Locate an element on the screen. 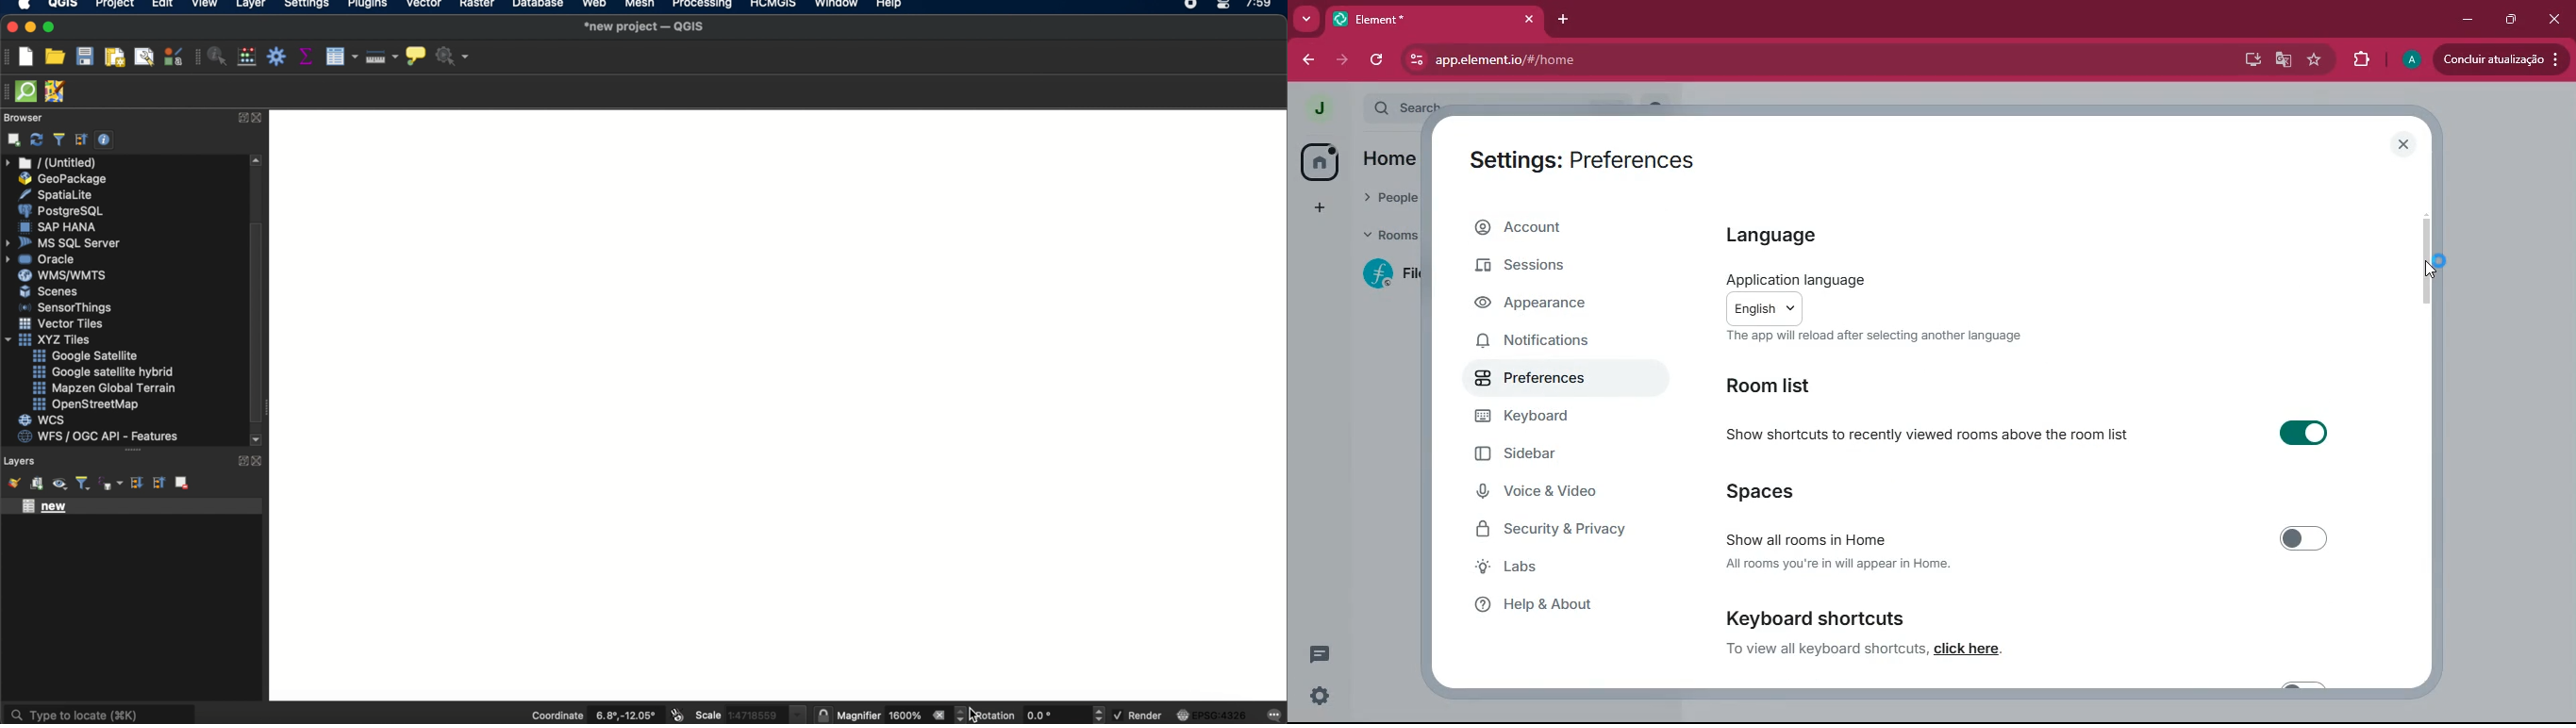 This screenshot has width=2576, height=728. comments is located at coordinates (1322, 652).